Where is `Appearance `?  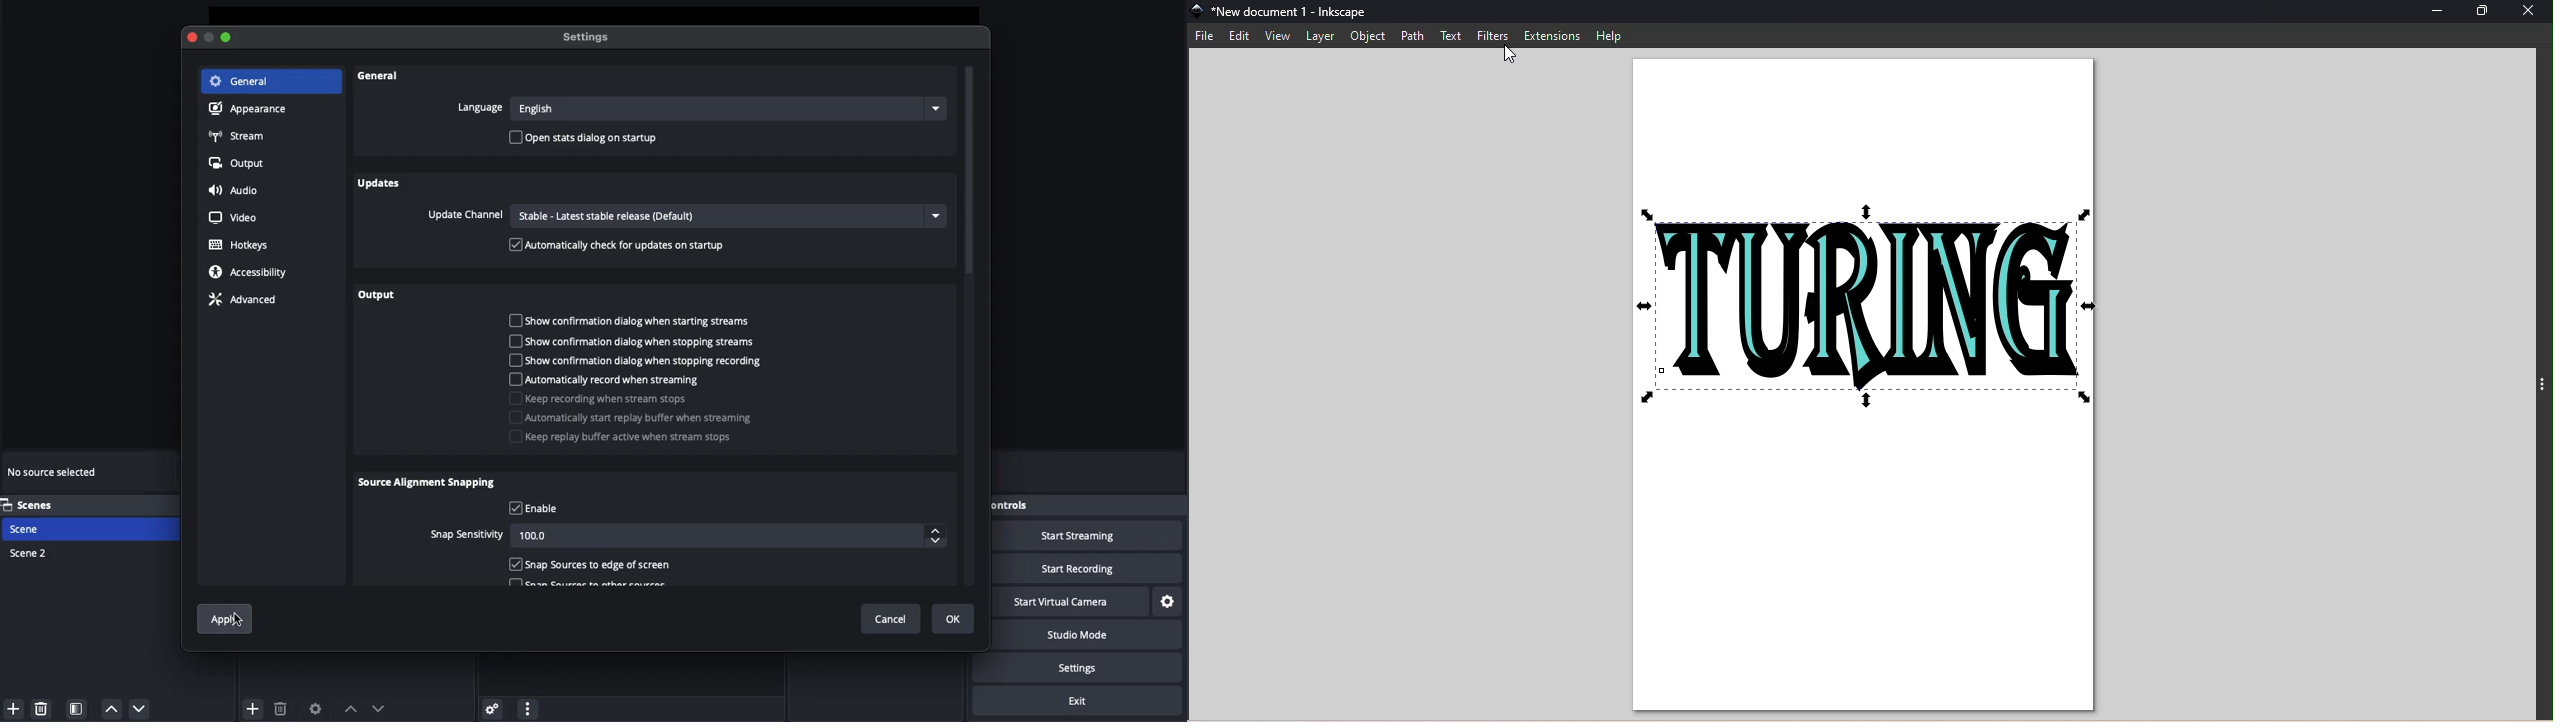
Appearance  is located at coordinates (252, 110).